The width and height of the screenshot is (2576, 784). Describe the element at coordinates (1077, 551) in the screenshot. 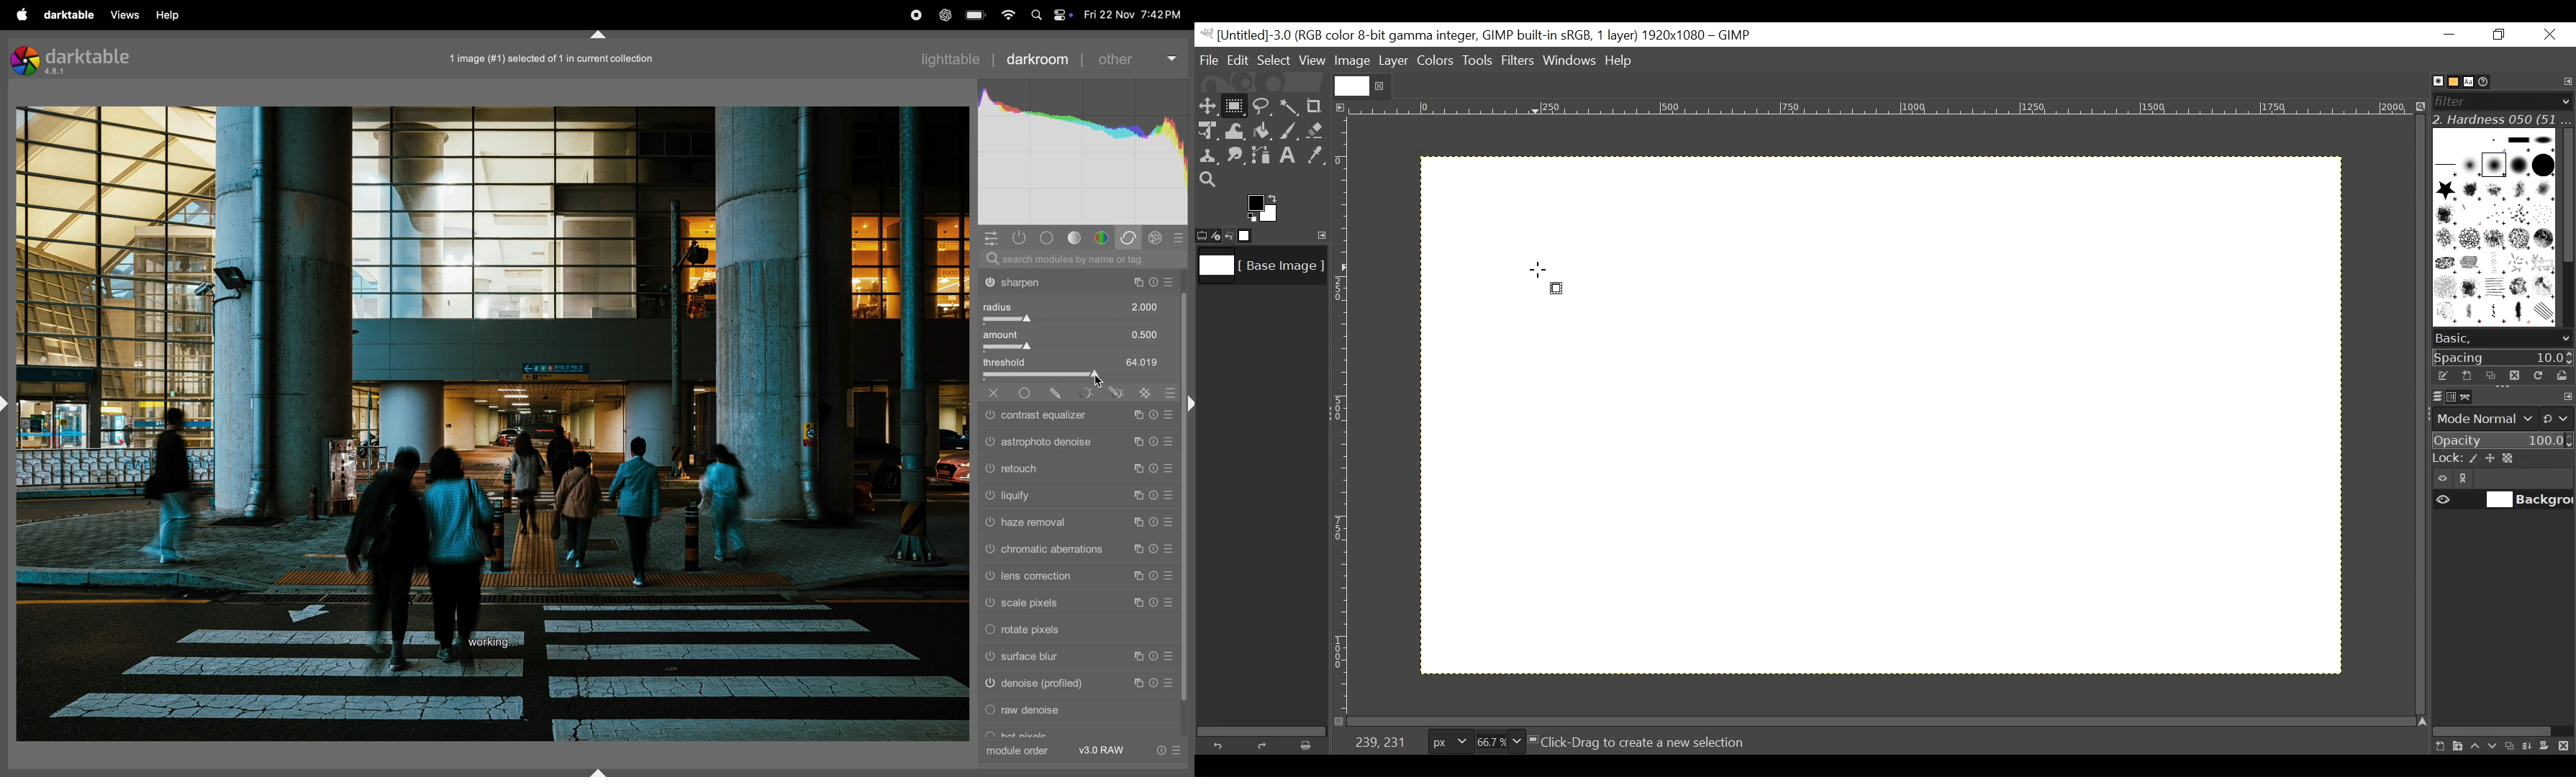

I see `chromatic abbretations` at that location.